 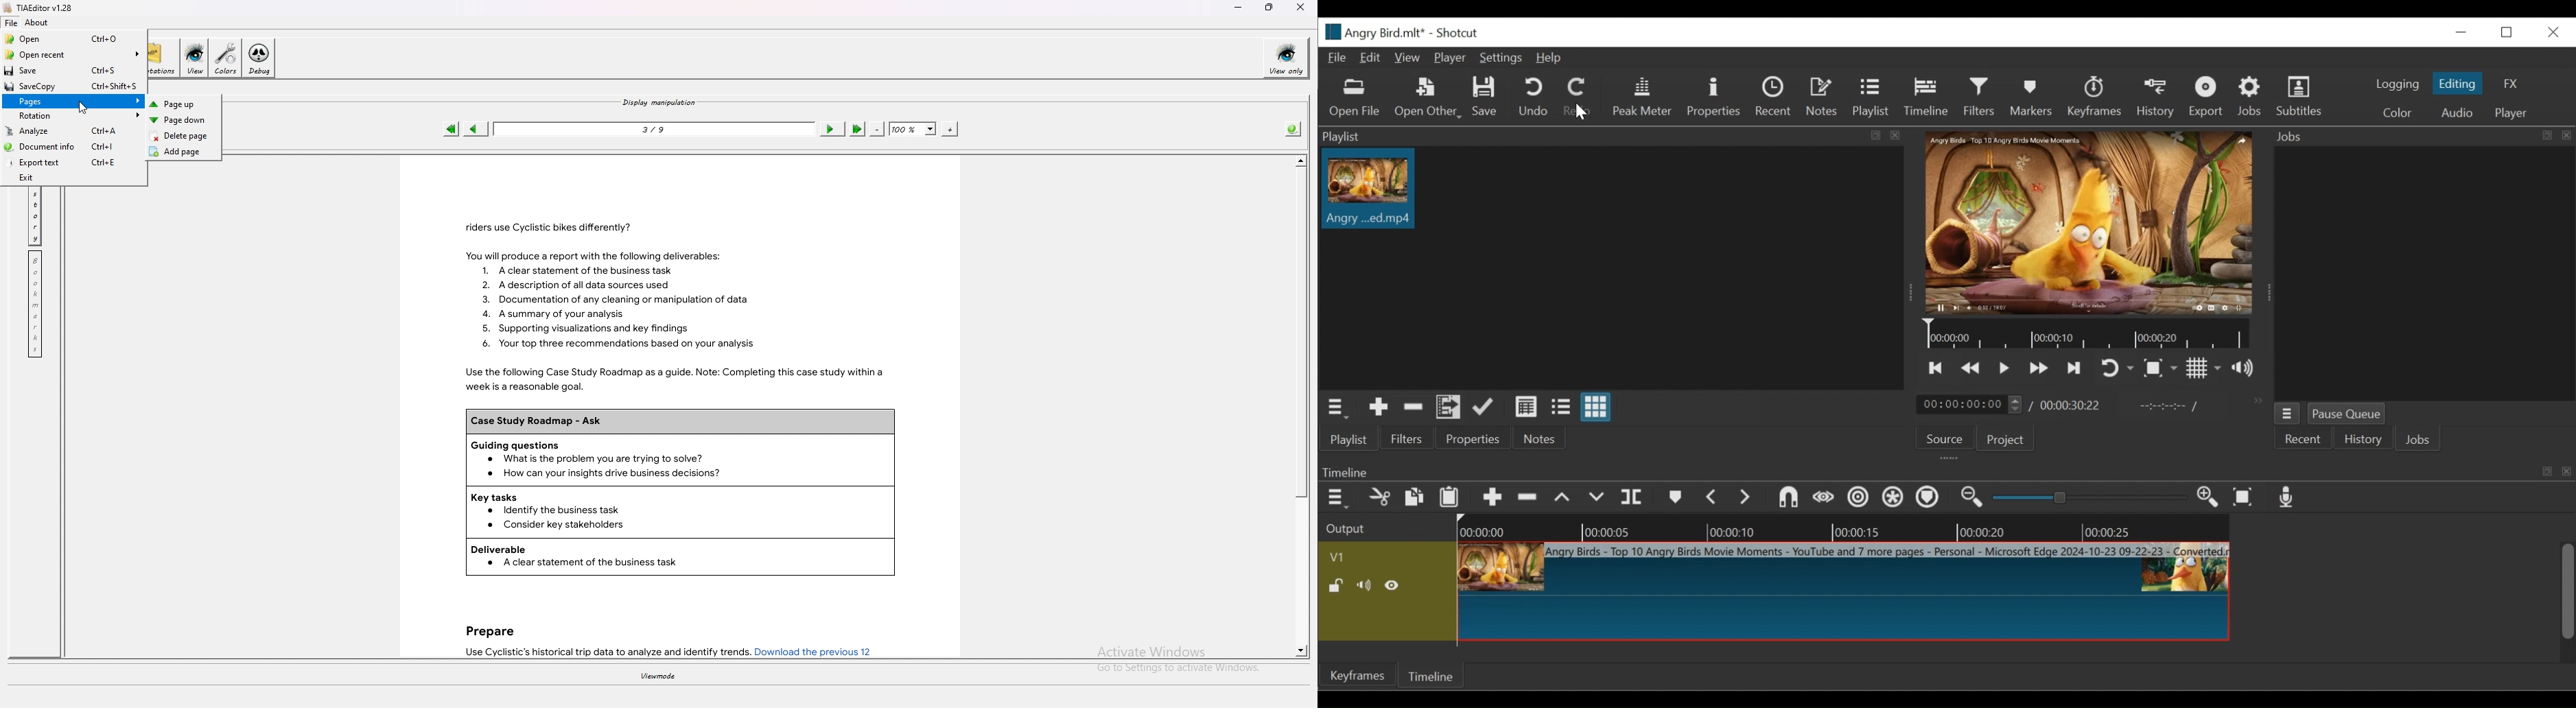 I want to click on Rippe, so click(x=1858, y=499).